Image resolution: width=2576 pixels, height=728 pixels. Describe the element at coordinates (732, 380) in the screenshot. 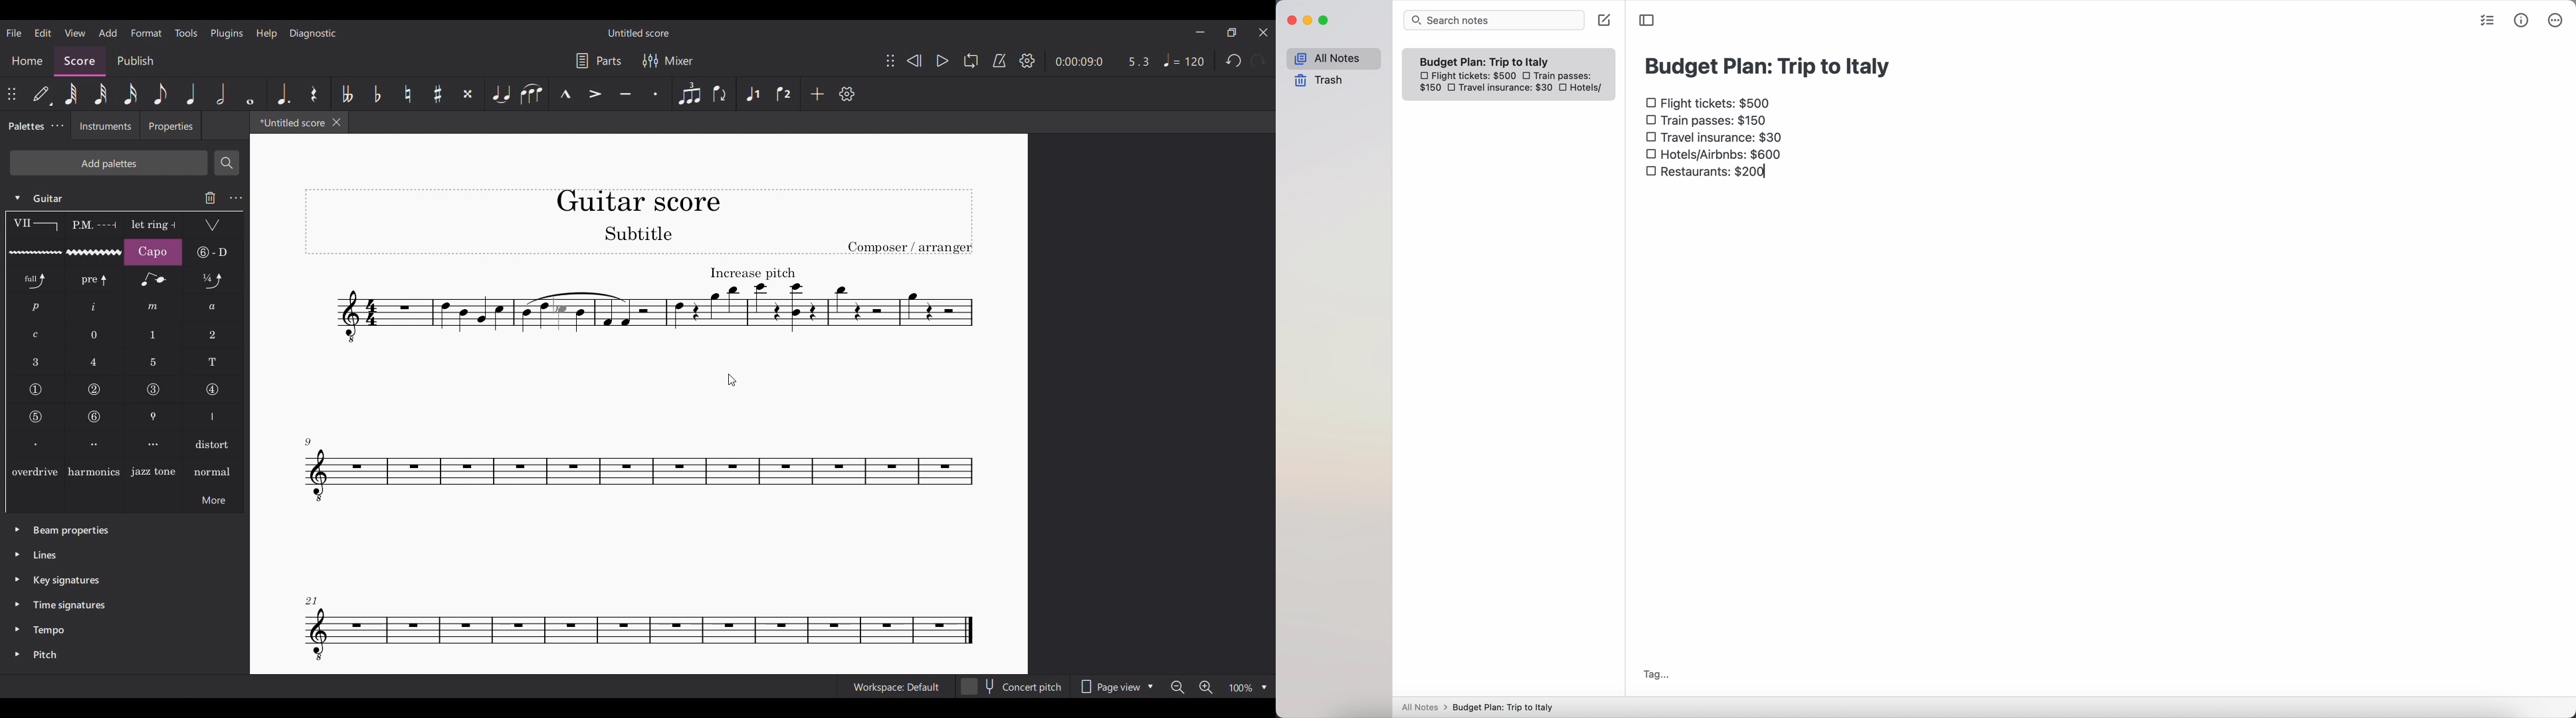

I see `Cursor` at that location.